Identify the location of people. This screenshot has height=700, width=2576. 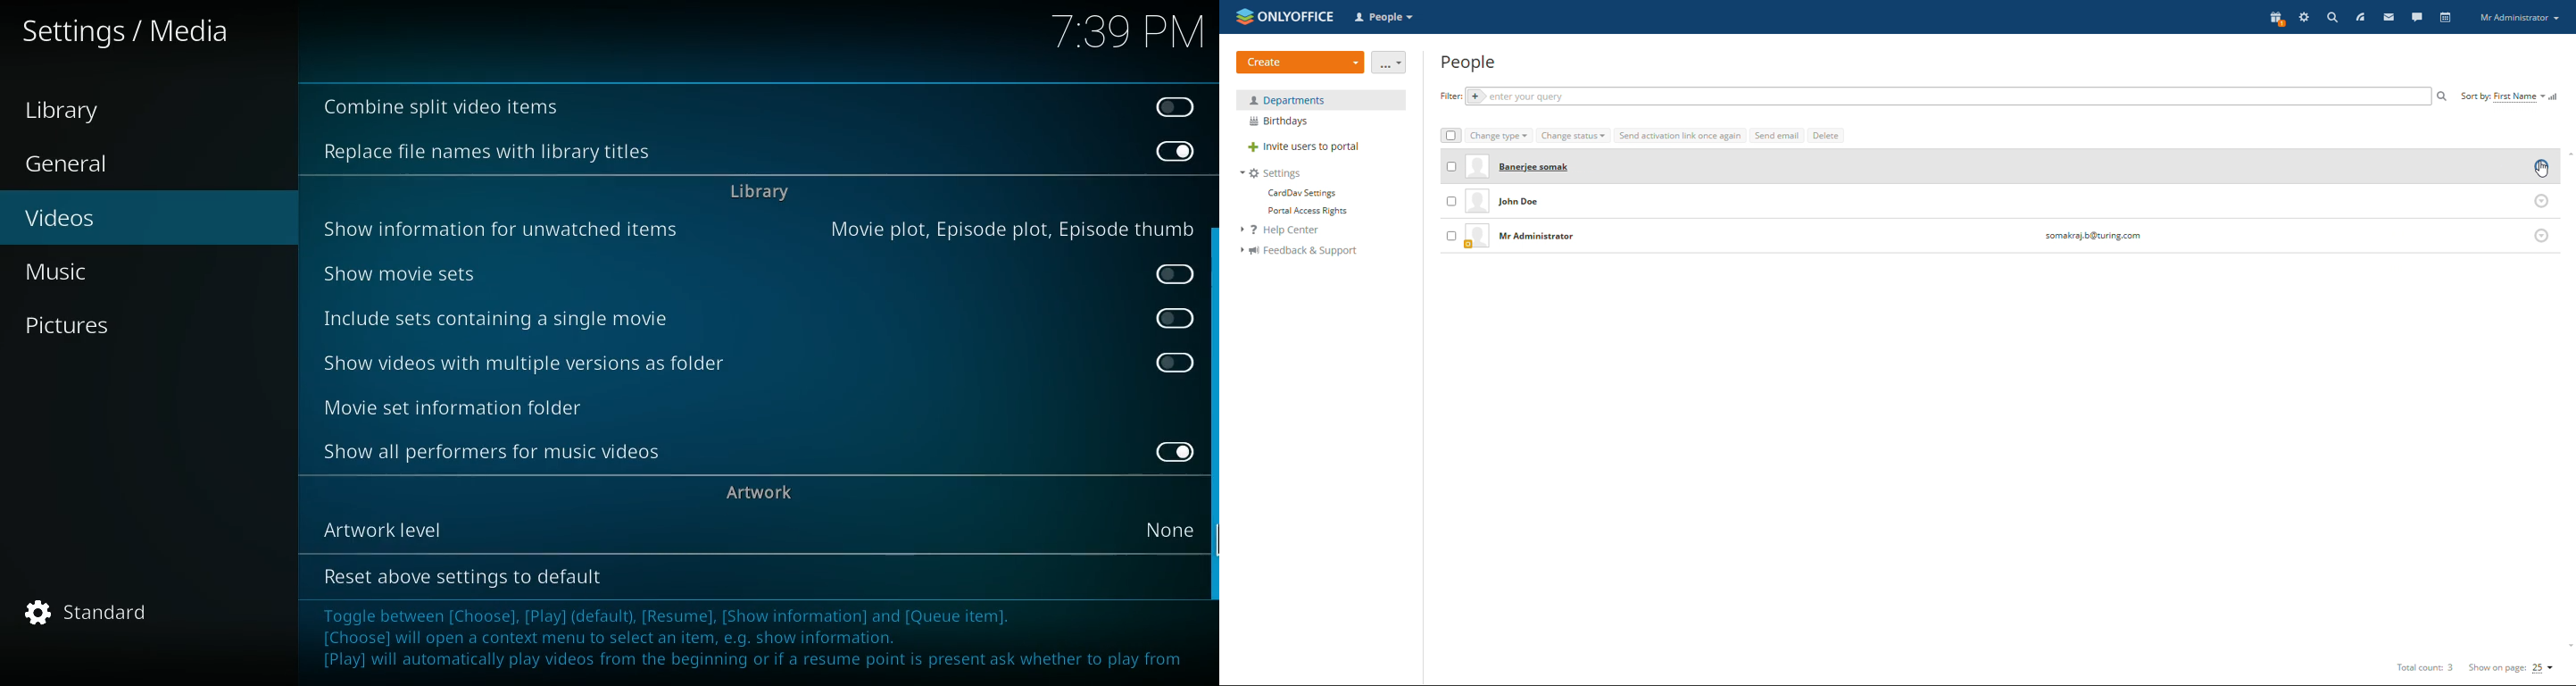
(1469, 63).